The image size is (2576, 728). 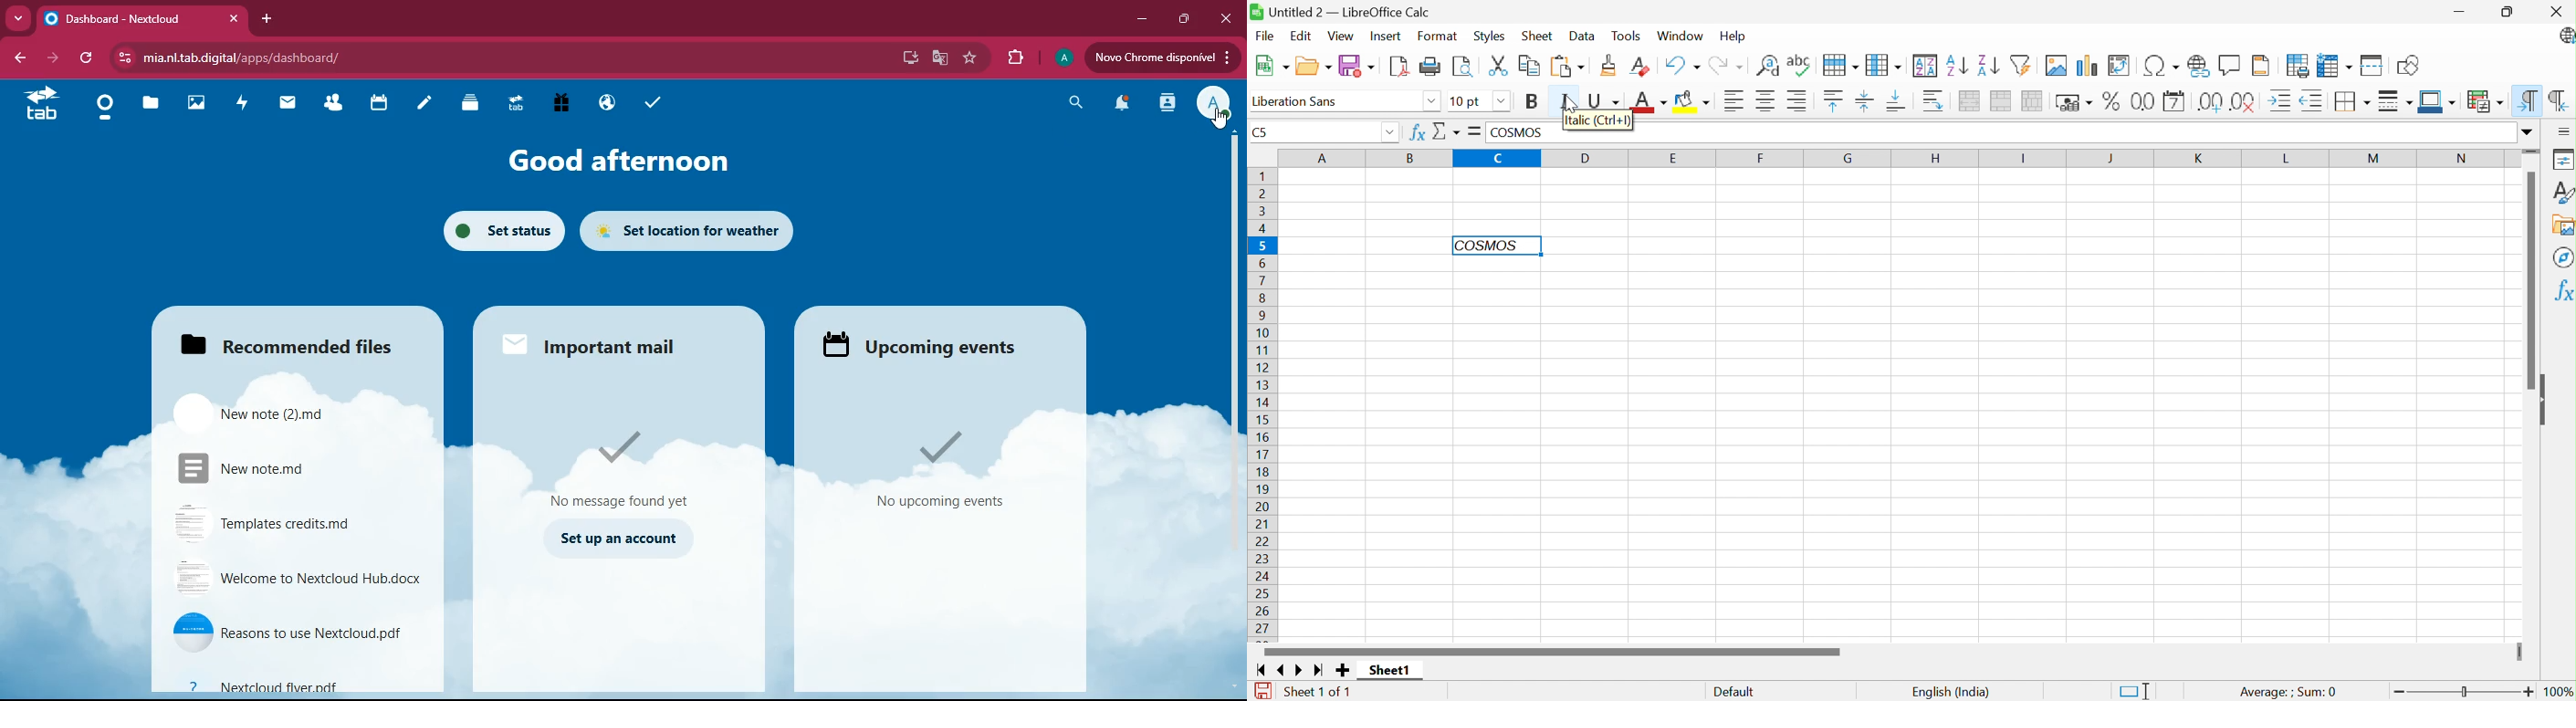 I want to click on Align vertically, so click(x=1864, y=100).